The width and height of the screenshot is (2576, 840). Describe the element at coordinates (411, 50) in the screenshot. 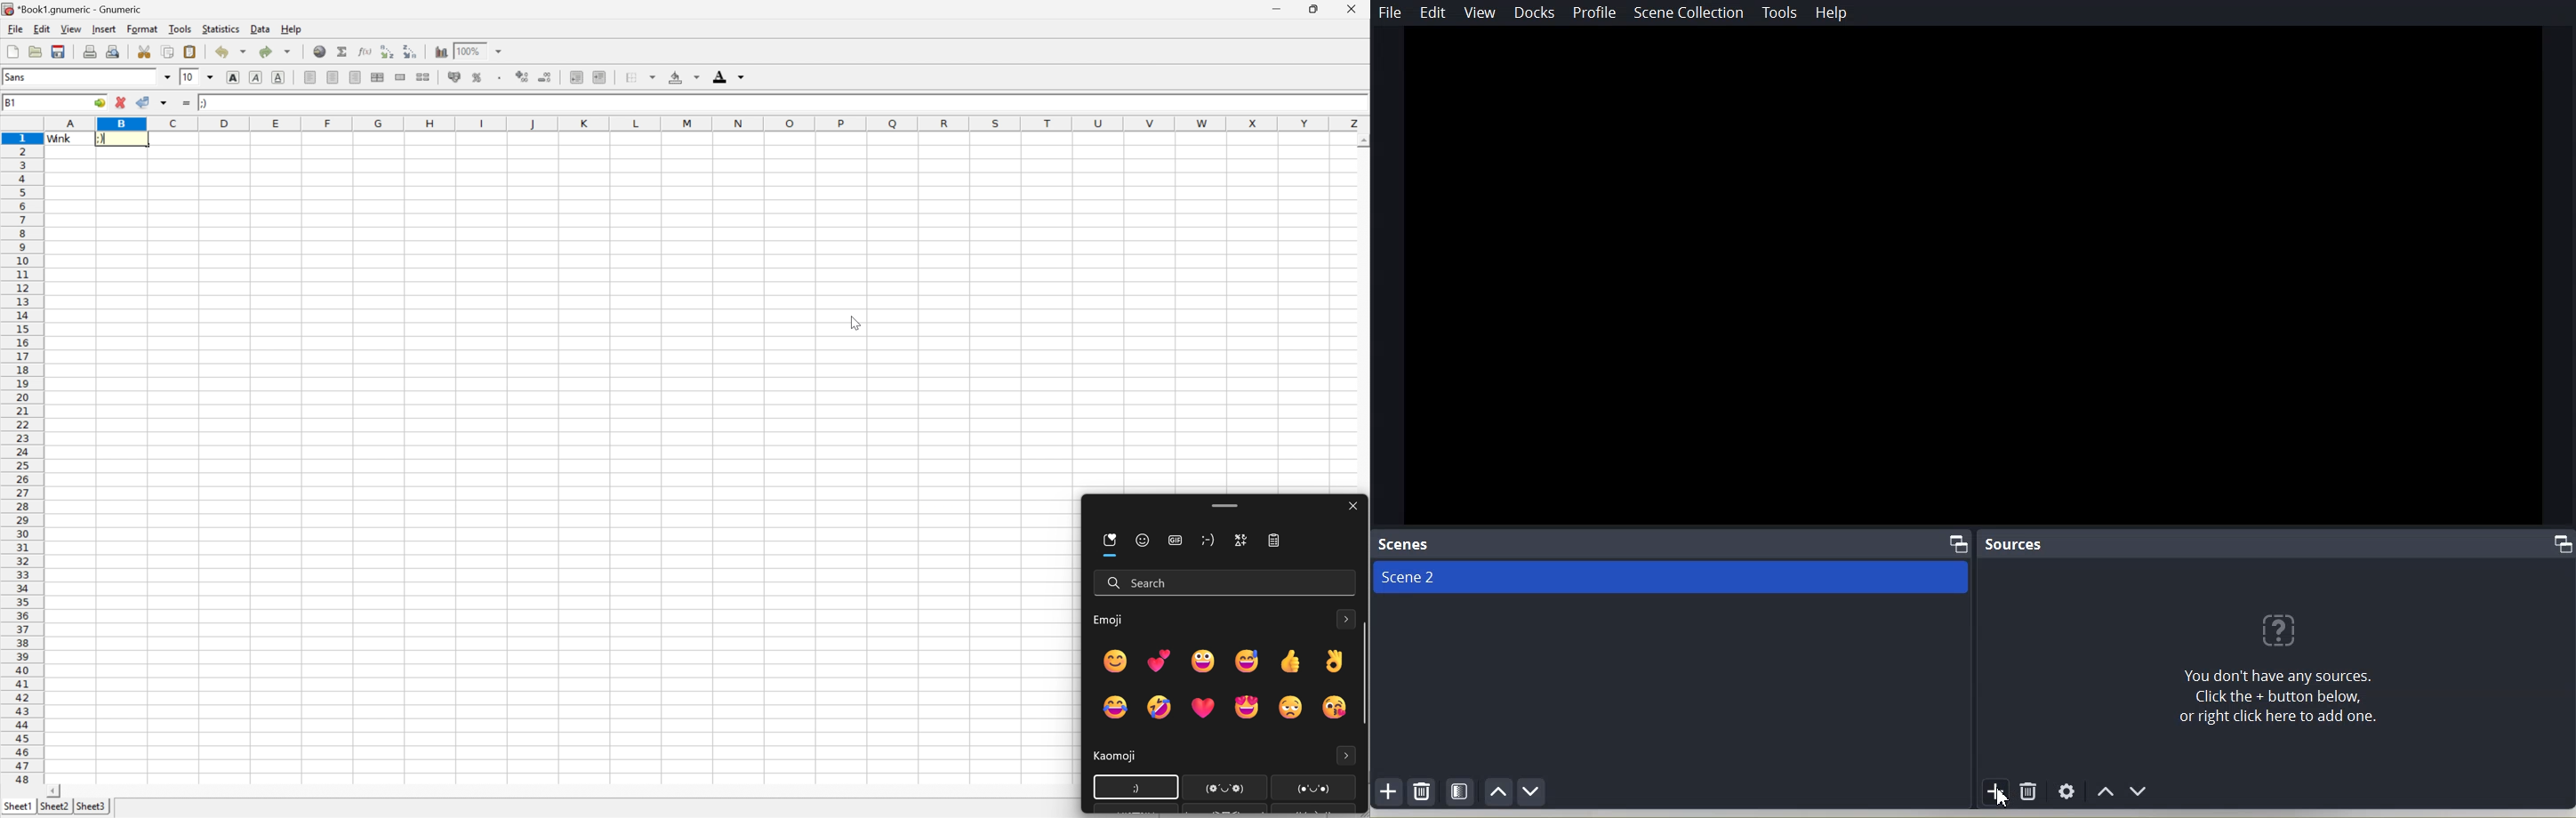

I see `Sort the selected region in descending order based on the first column selected` at that location.